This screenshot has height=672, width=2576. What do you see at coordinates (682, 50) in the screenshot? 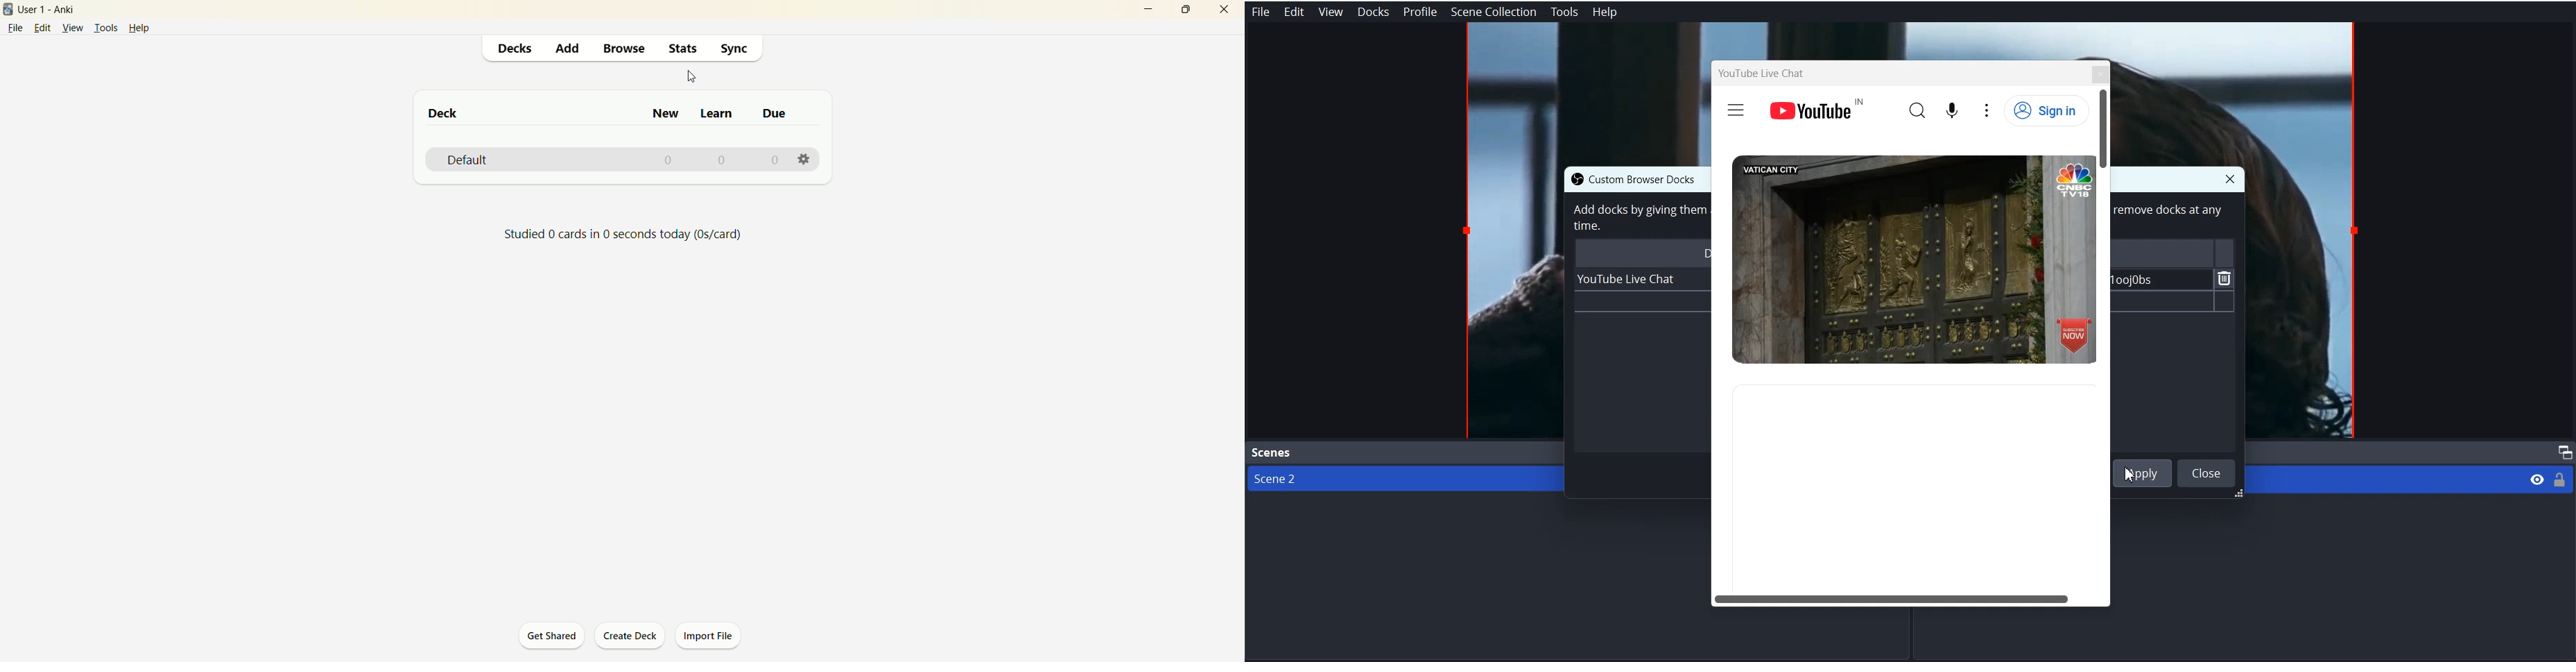
I see `stats` at bounding box center [682, 50].